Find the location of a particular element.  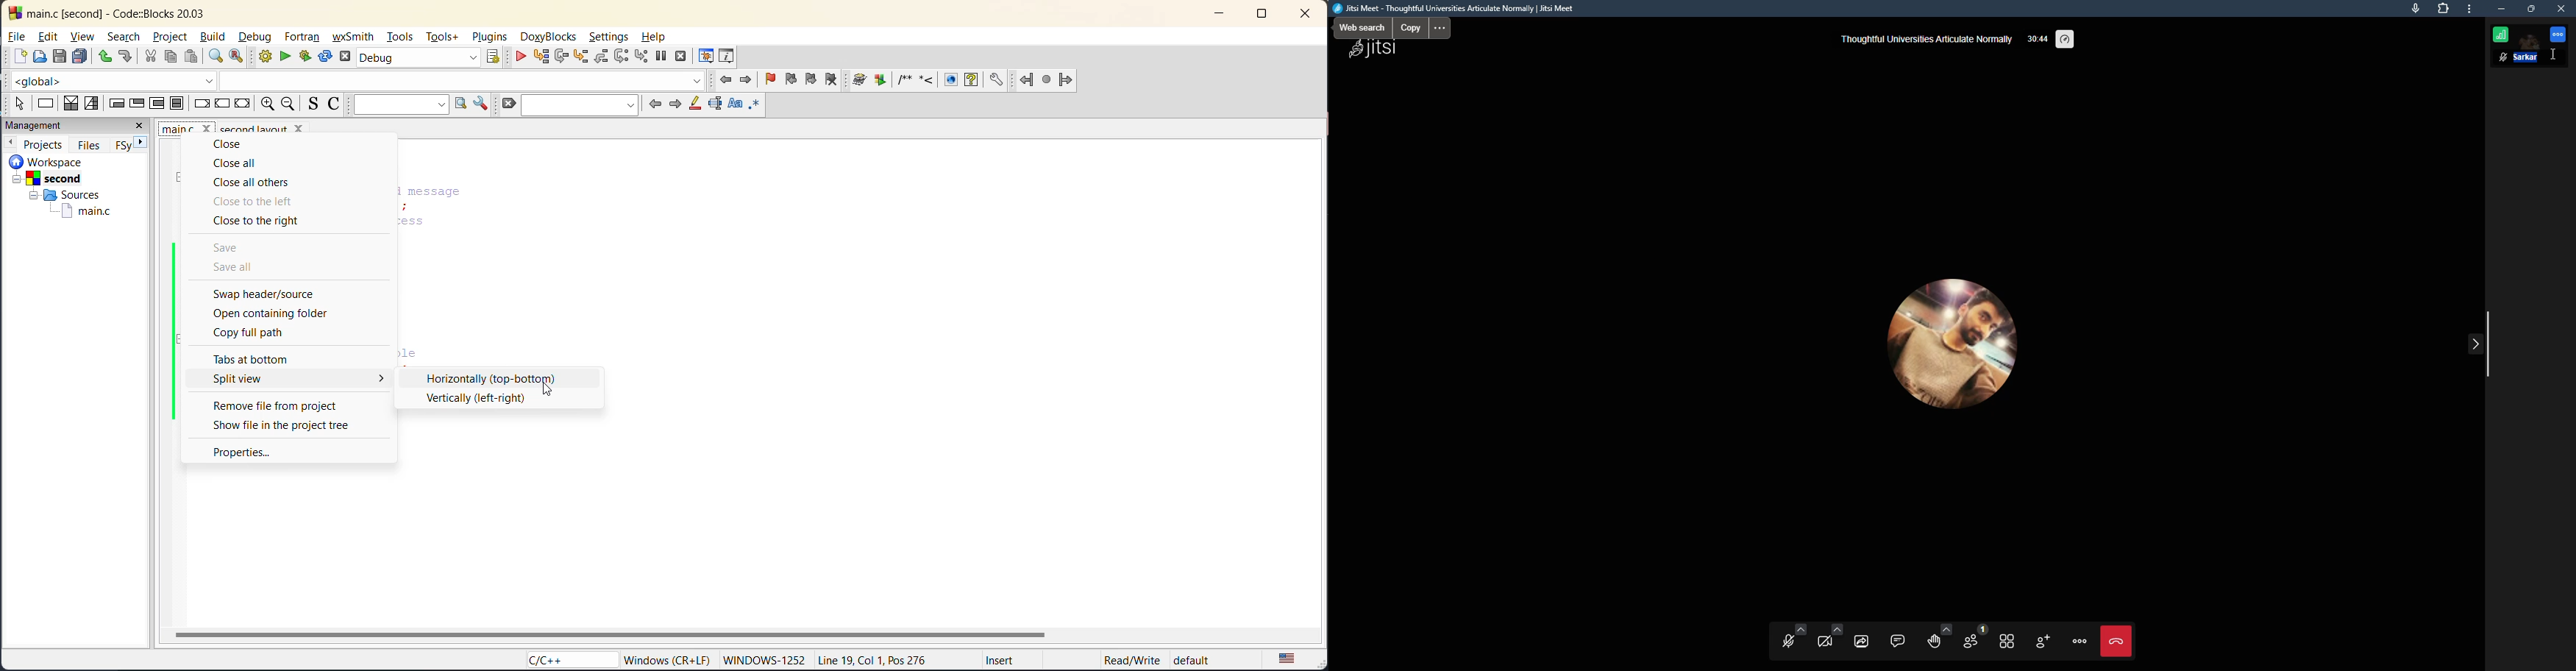

close all is located at coordinates (237, 163).